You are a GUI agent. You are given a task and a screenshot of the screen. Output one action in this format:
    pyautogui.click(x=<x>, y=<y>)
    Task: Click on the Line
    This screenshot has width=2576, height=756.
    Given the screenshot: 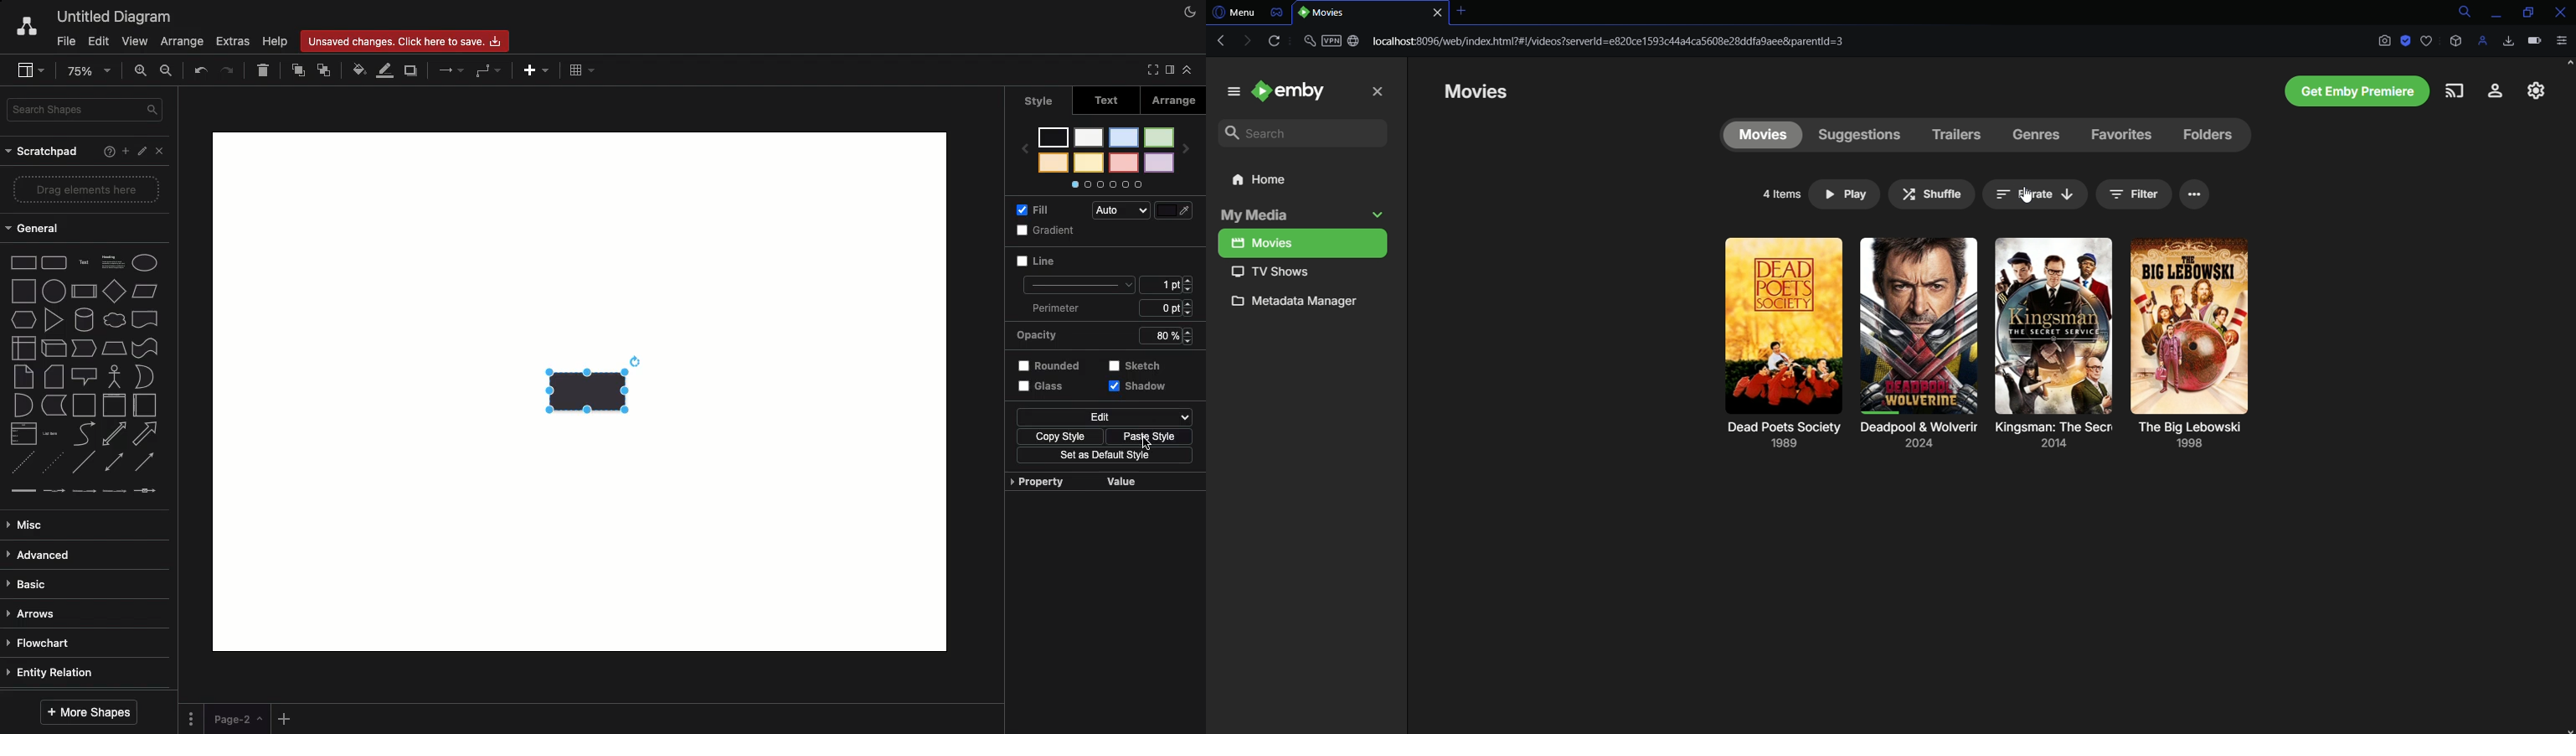 What is the action you would take?
    pyautogui.click(x=1042, y=265)
    